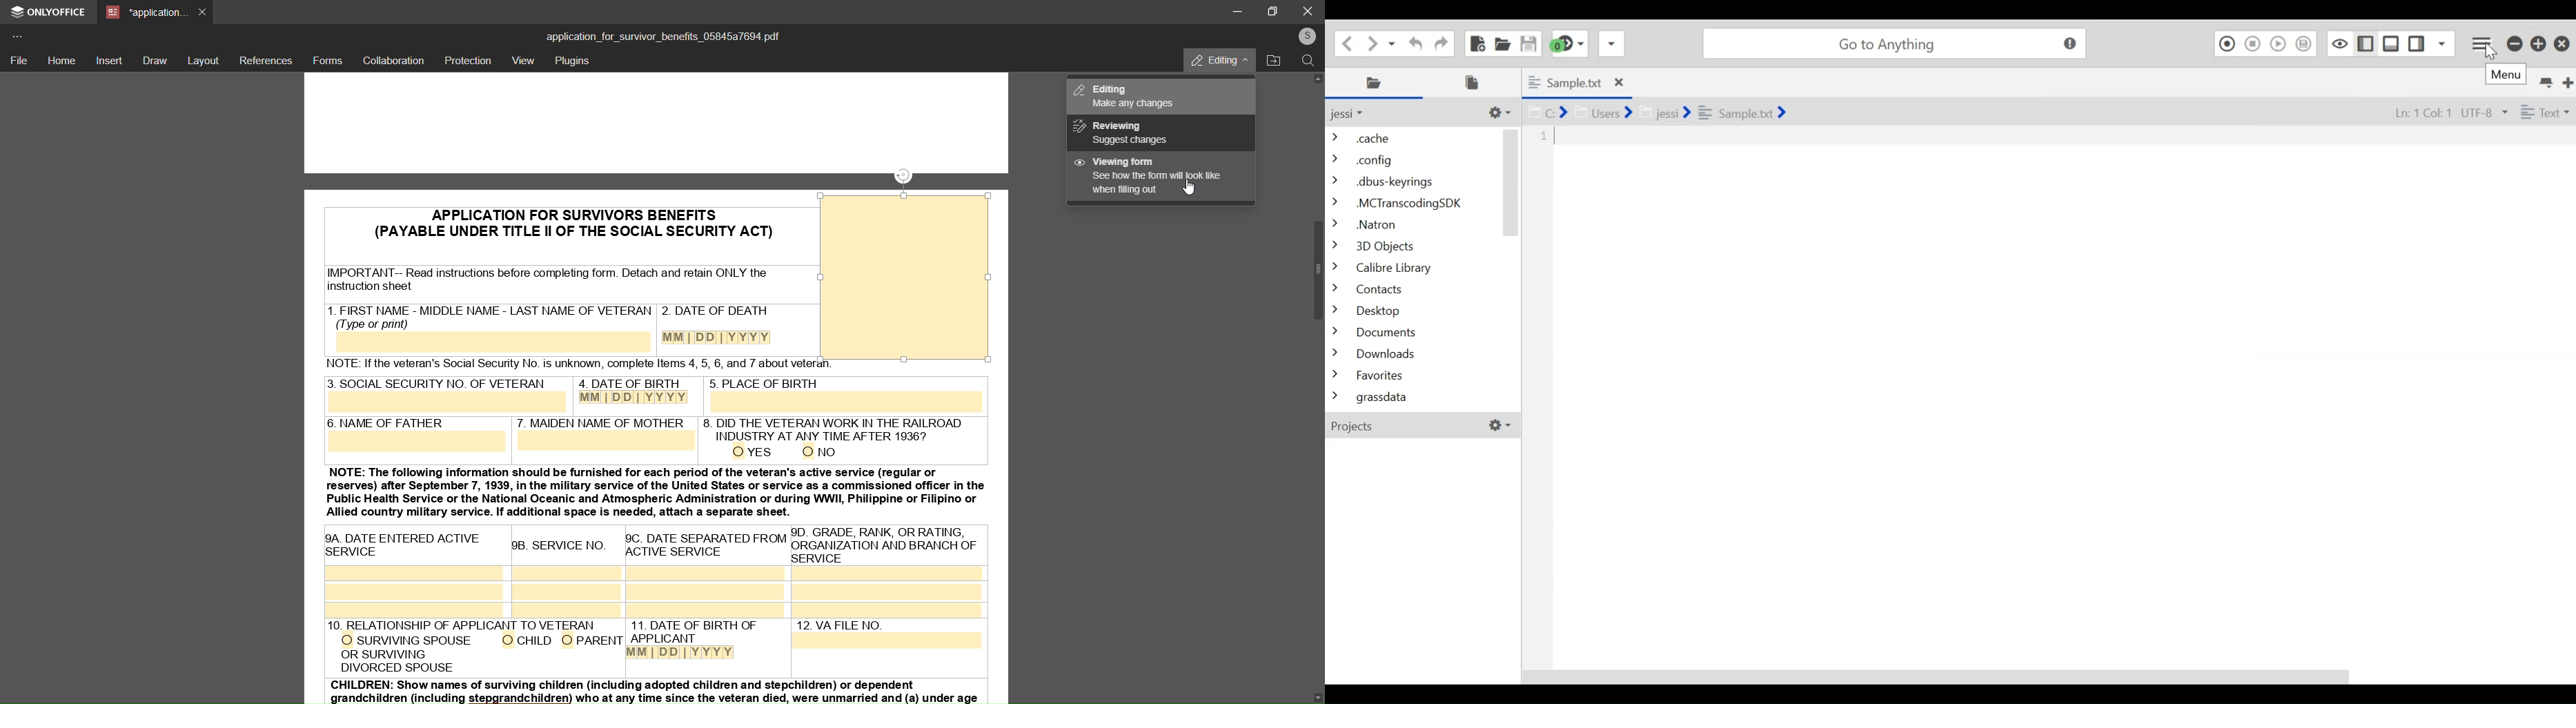 This screenshot has height=728, width=2576. I want to click on tab name, so click(146, 13).